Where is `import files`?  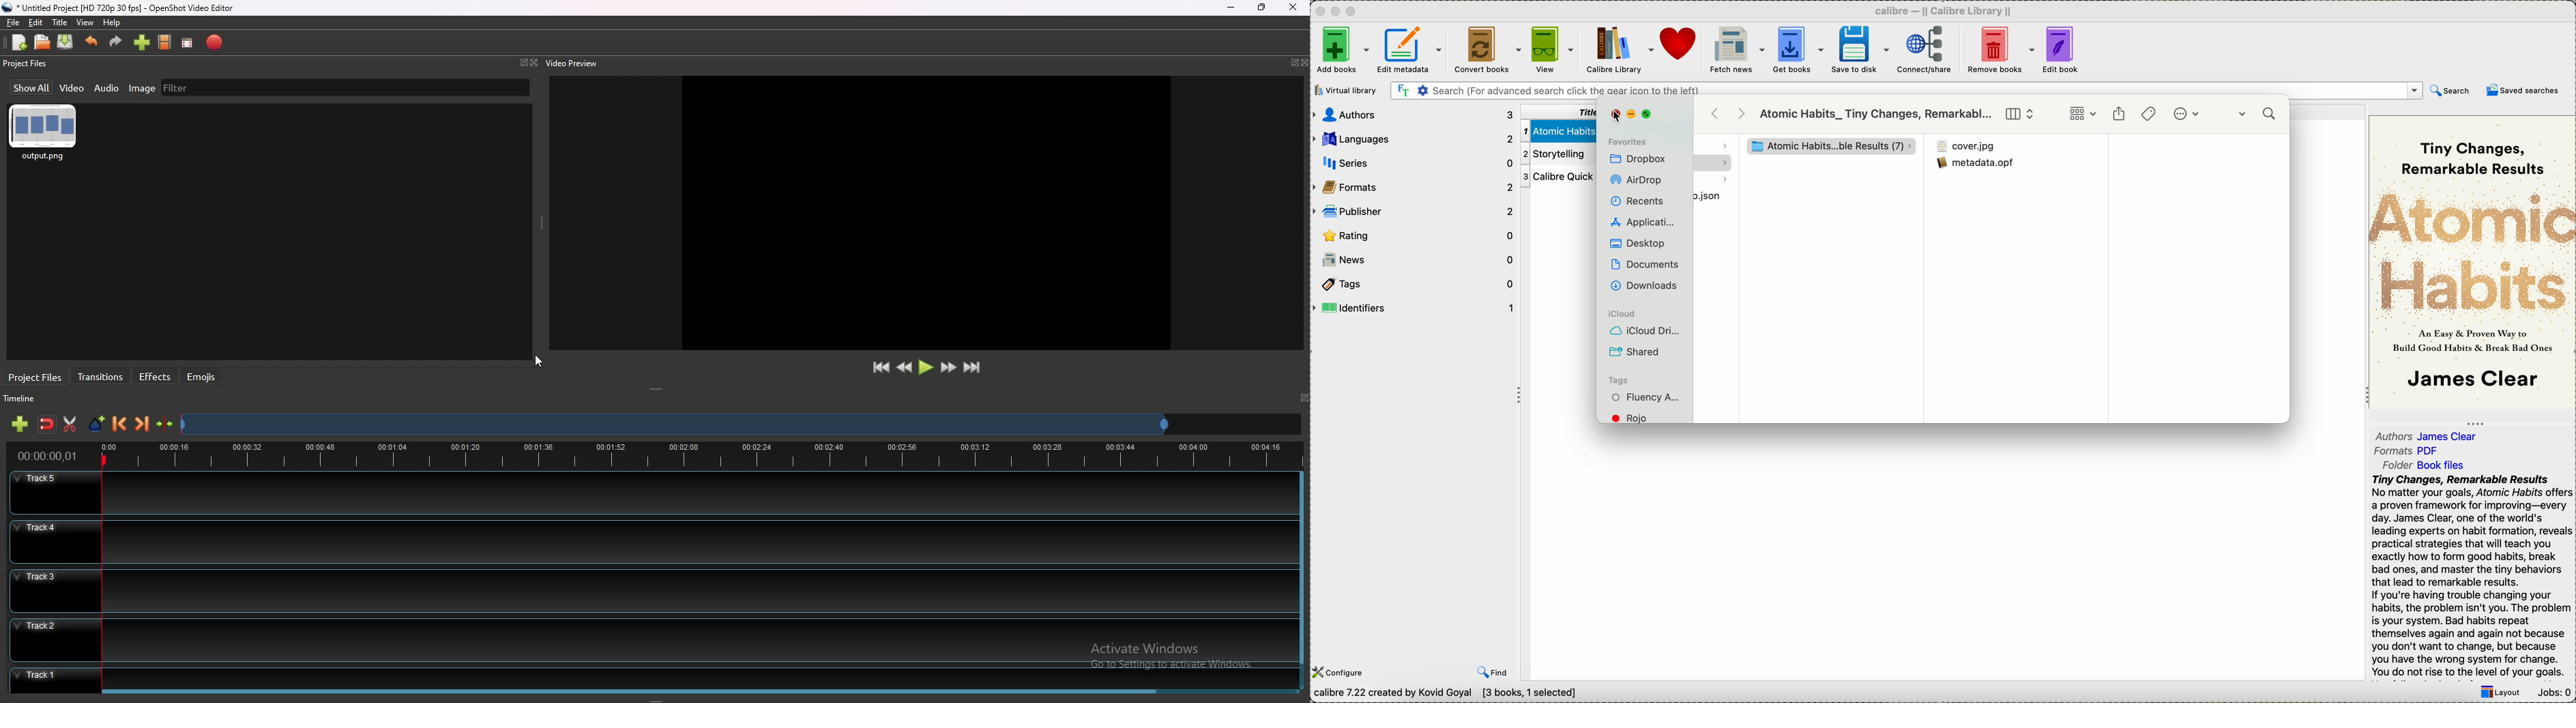
import files is located at coordinates (142, 42).